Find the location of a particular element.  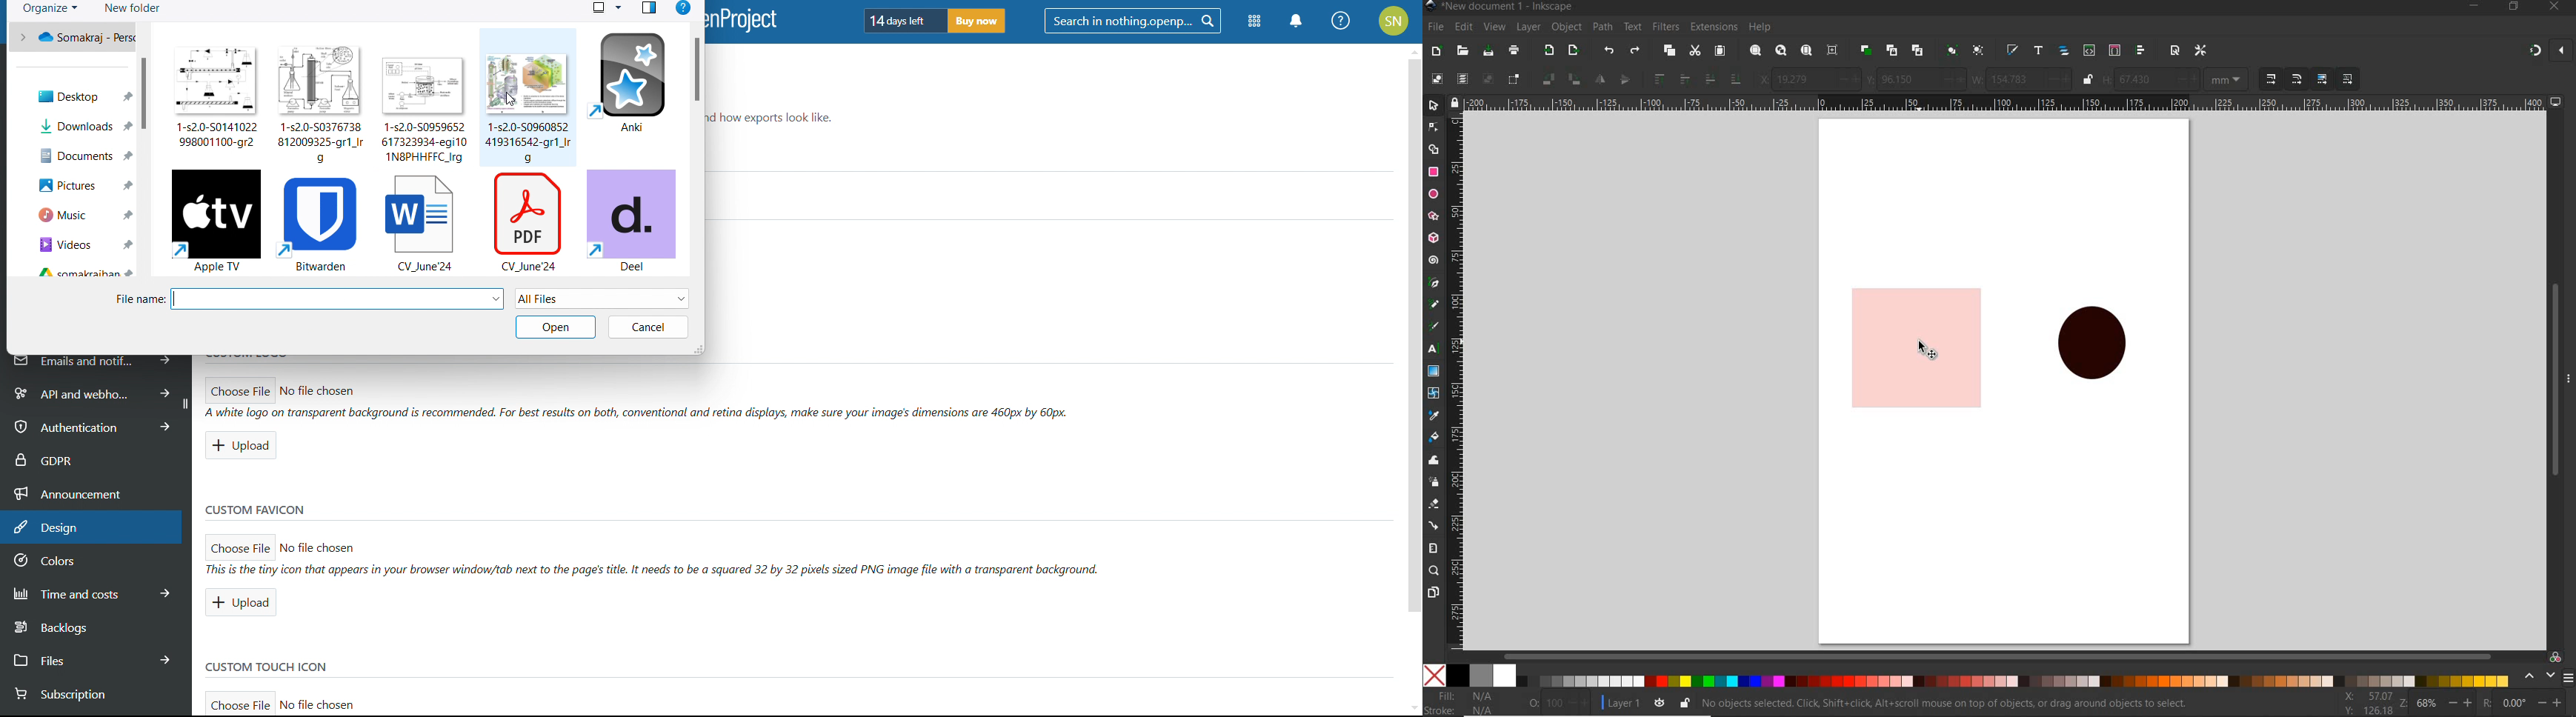

filters is located at coordinates (1665, 27).